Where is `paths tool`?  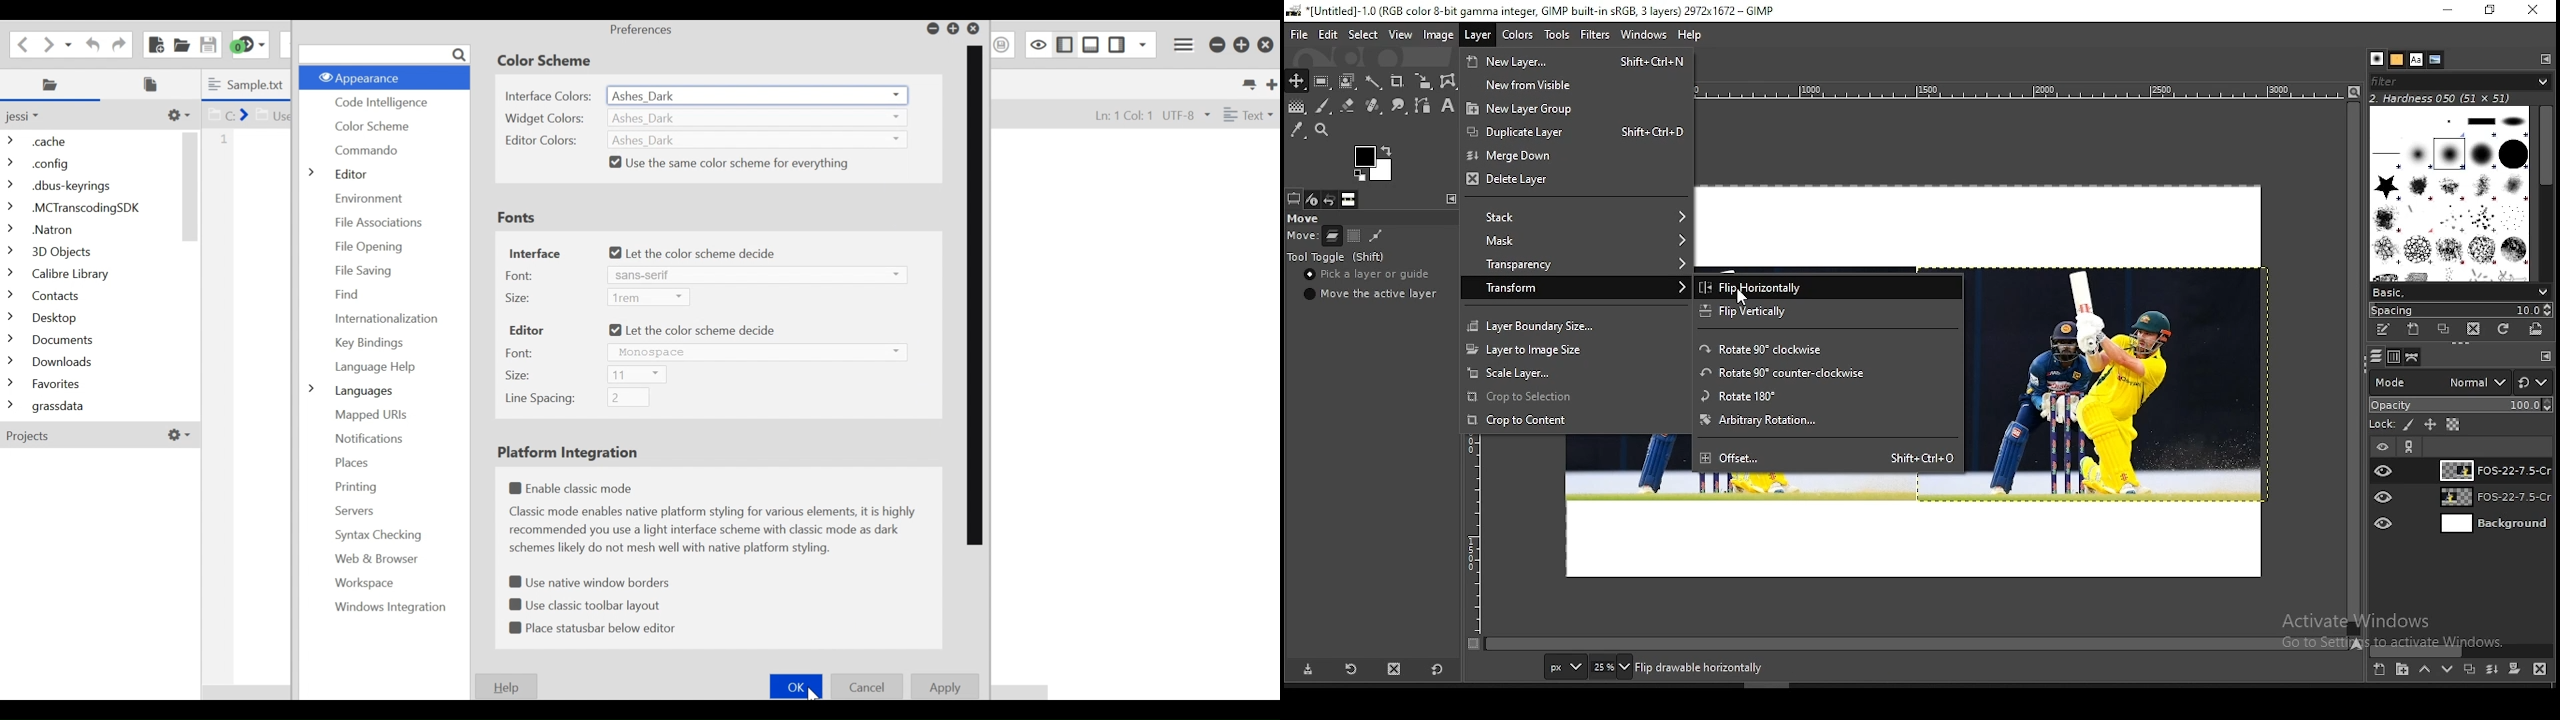 paths tool is located at coordinates (1420, 107).